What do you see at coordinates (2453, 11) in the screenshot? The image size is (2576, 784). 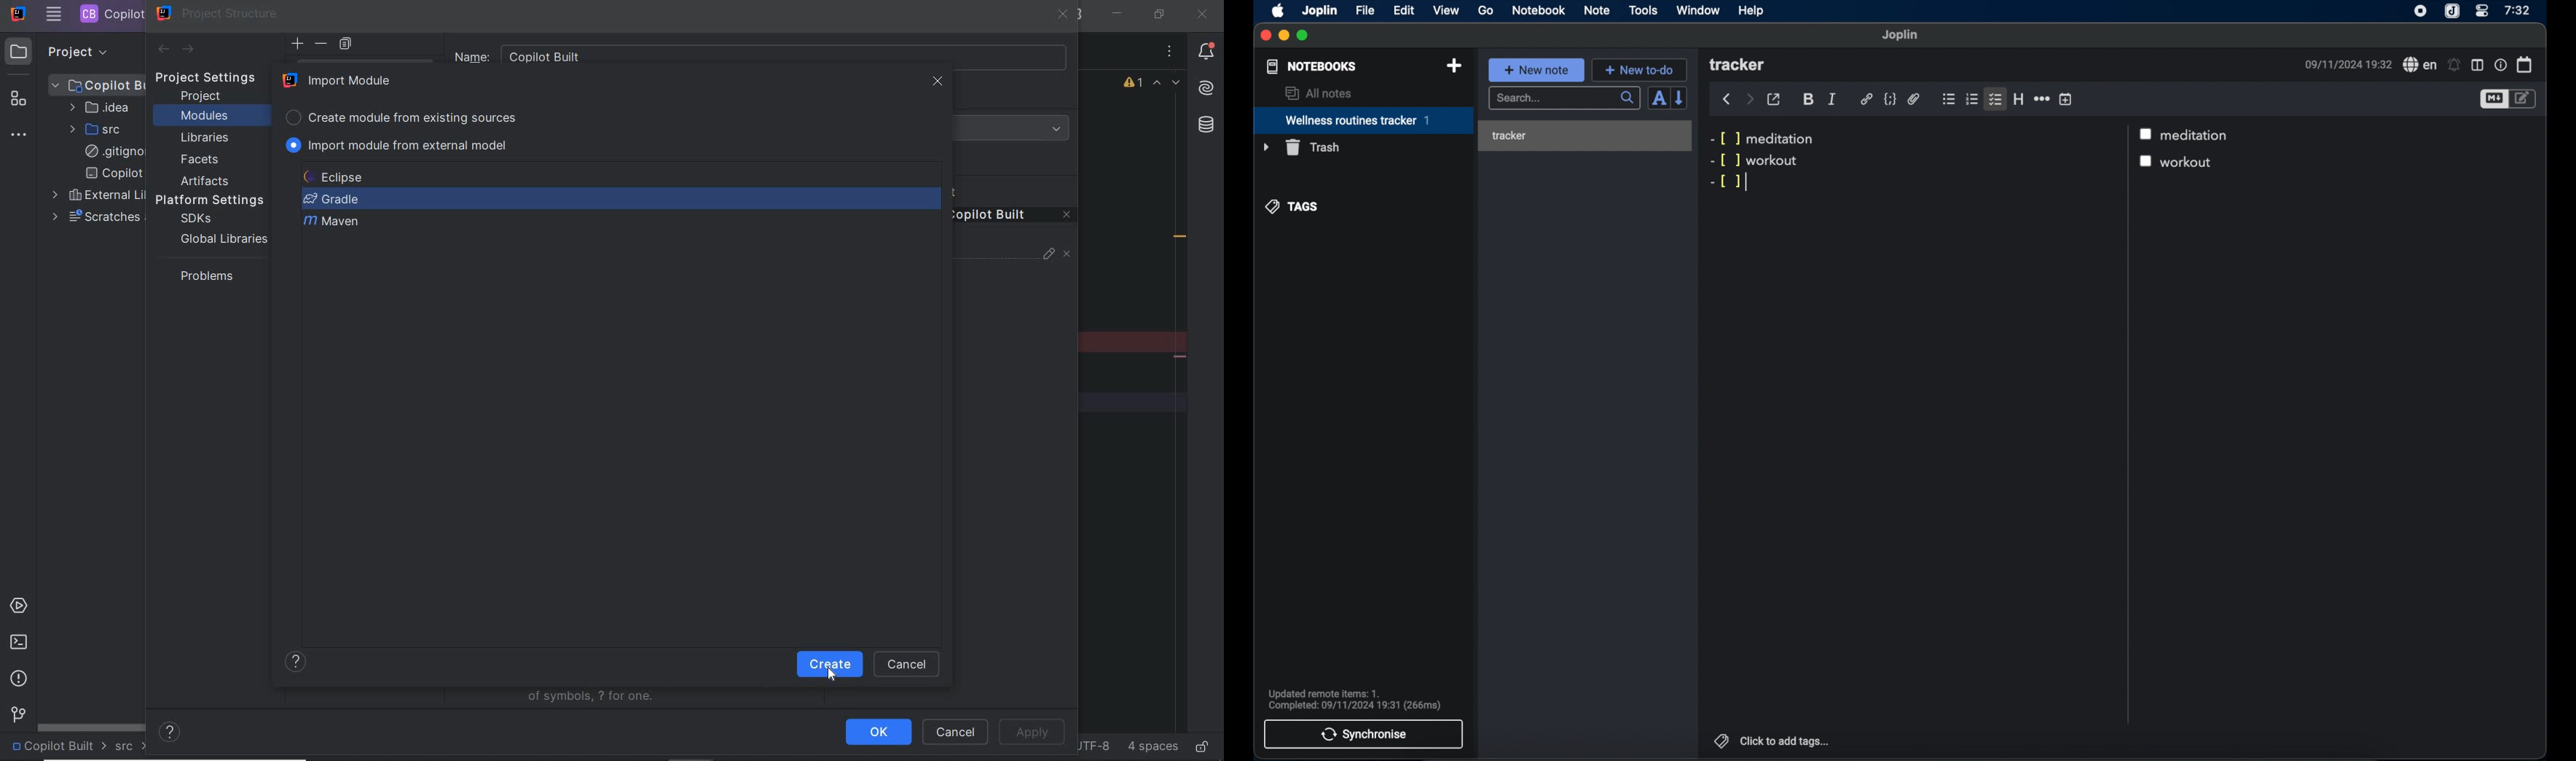 I see `joplin icon` at bounding box center [2453, 11].